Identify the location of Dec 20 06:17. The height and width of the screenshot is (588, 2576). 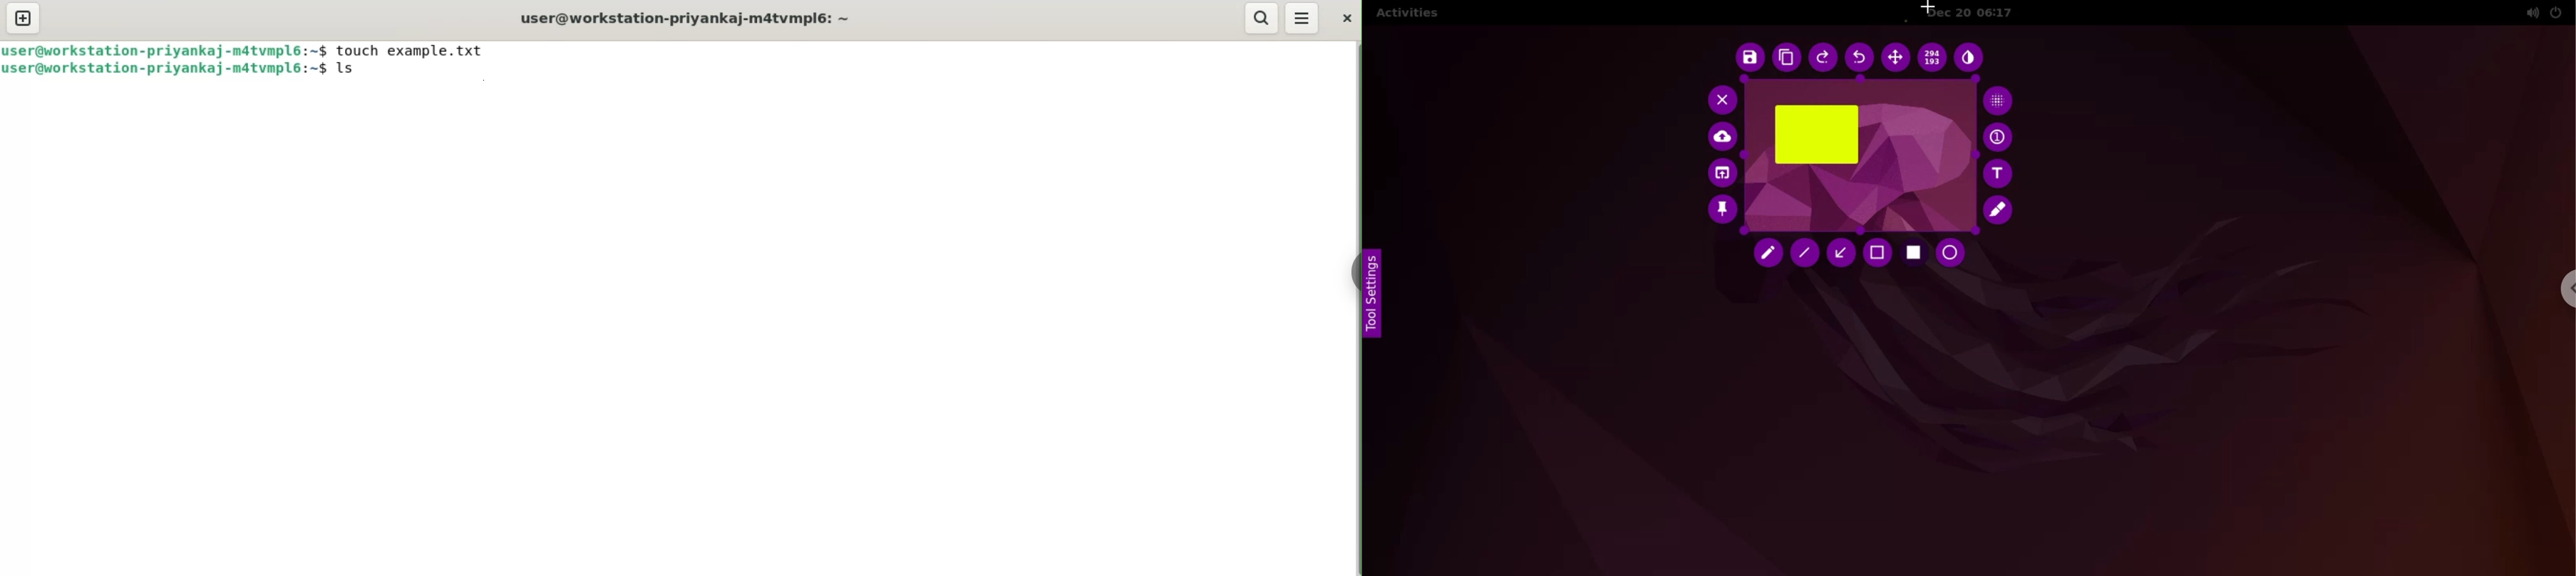
(1980, 12).